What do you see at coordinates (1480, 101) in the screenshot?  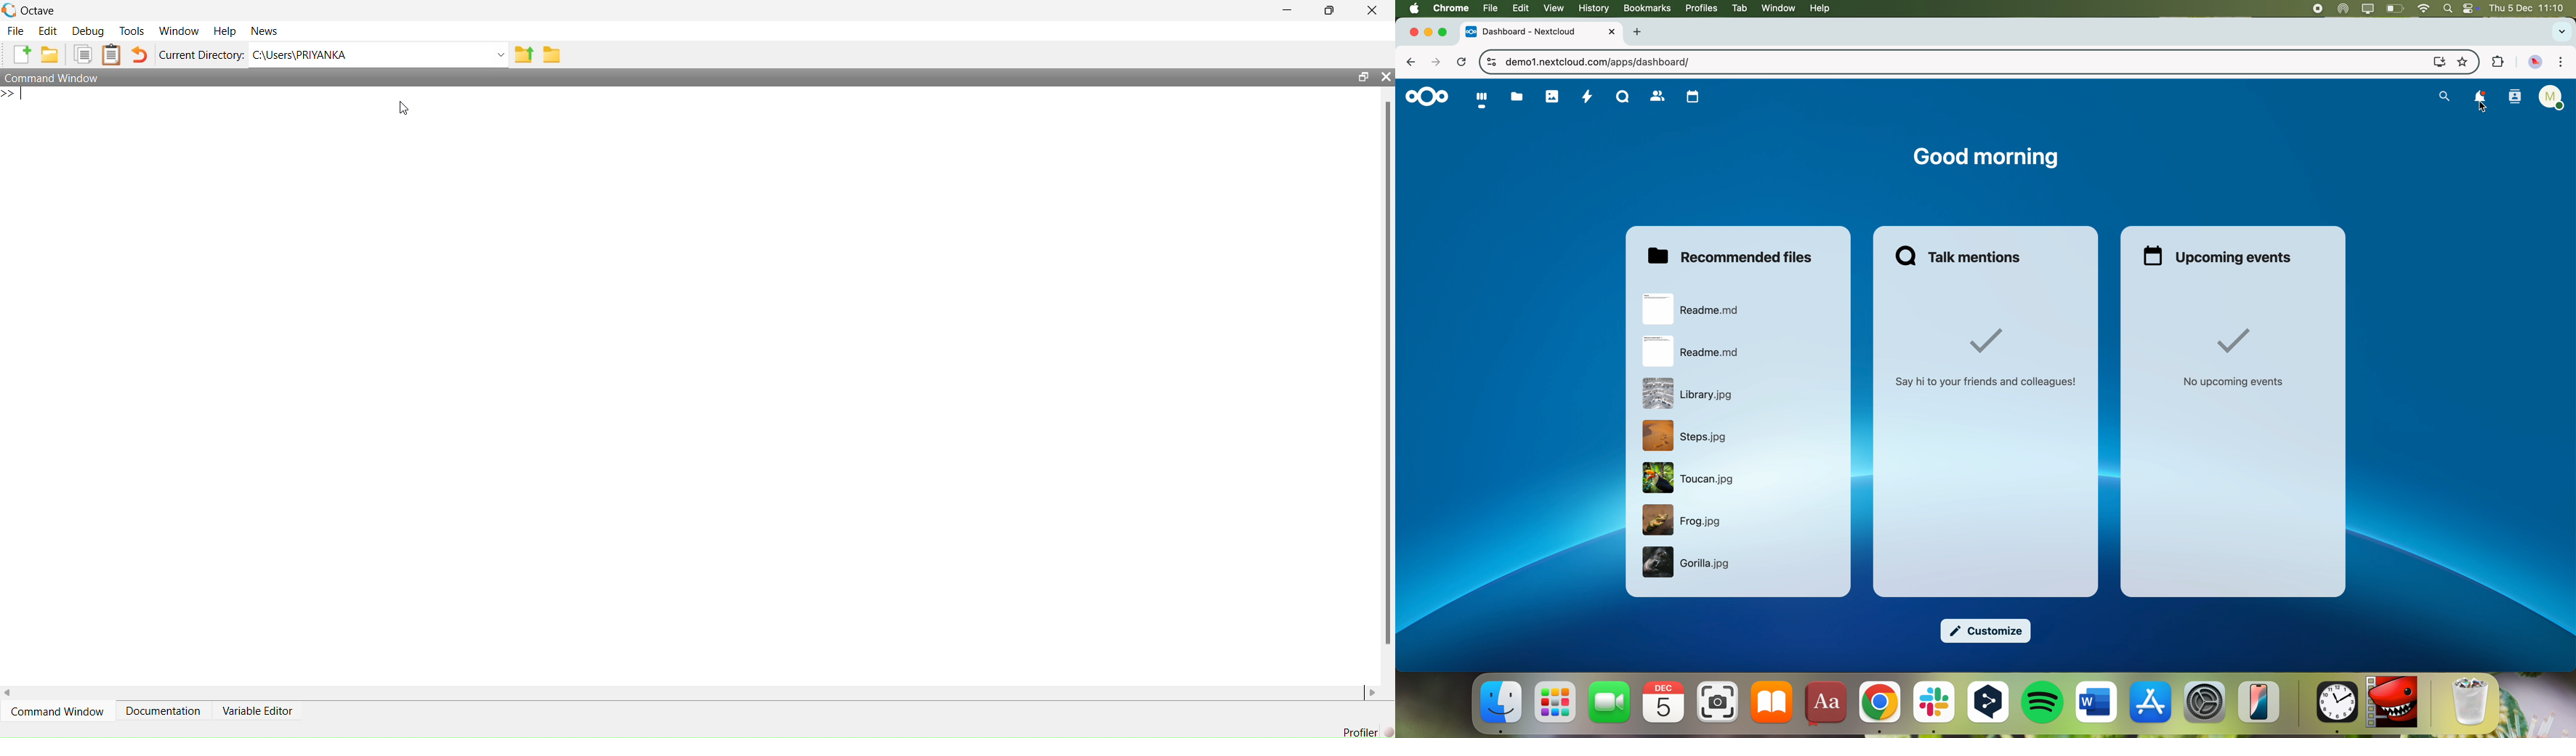 I see `dashboard` at bounding box center [1480, 101].